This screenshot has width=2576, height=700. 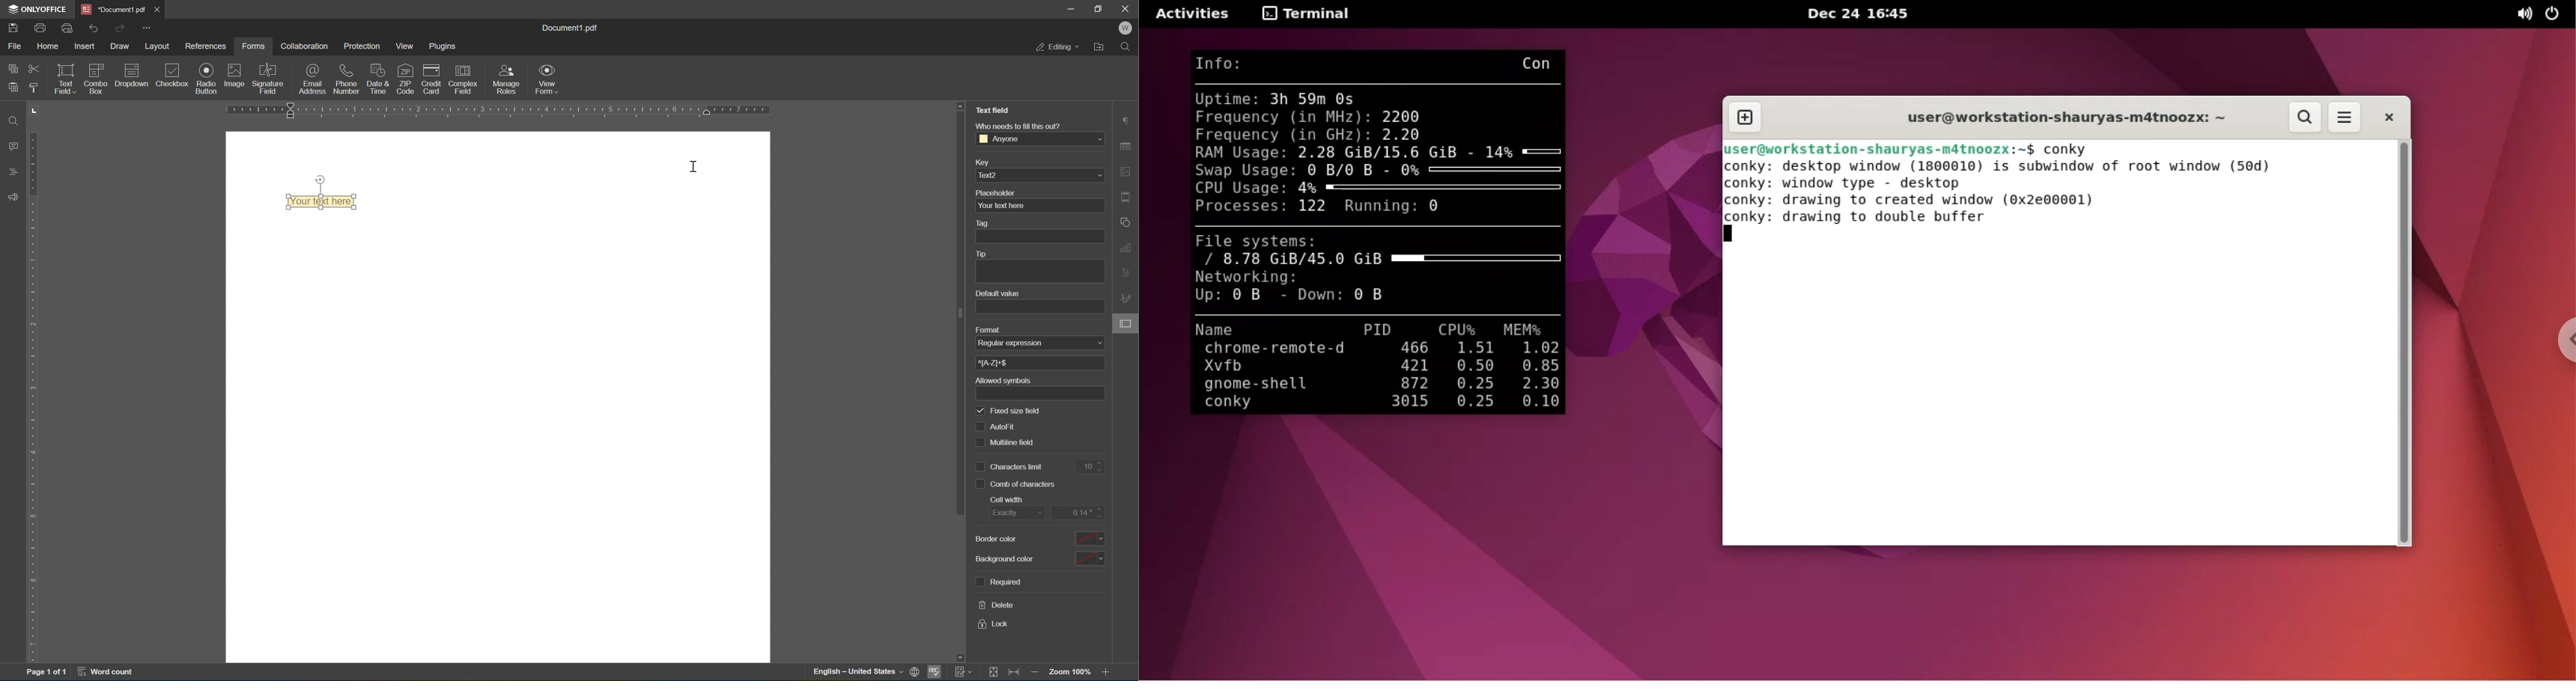 I want to click on delete, so click(x=996, y=605).